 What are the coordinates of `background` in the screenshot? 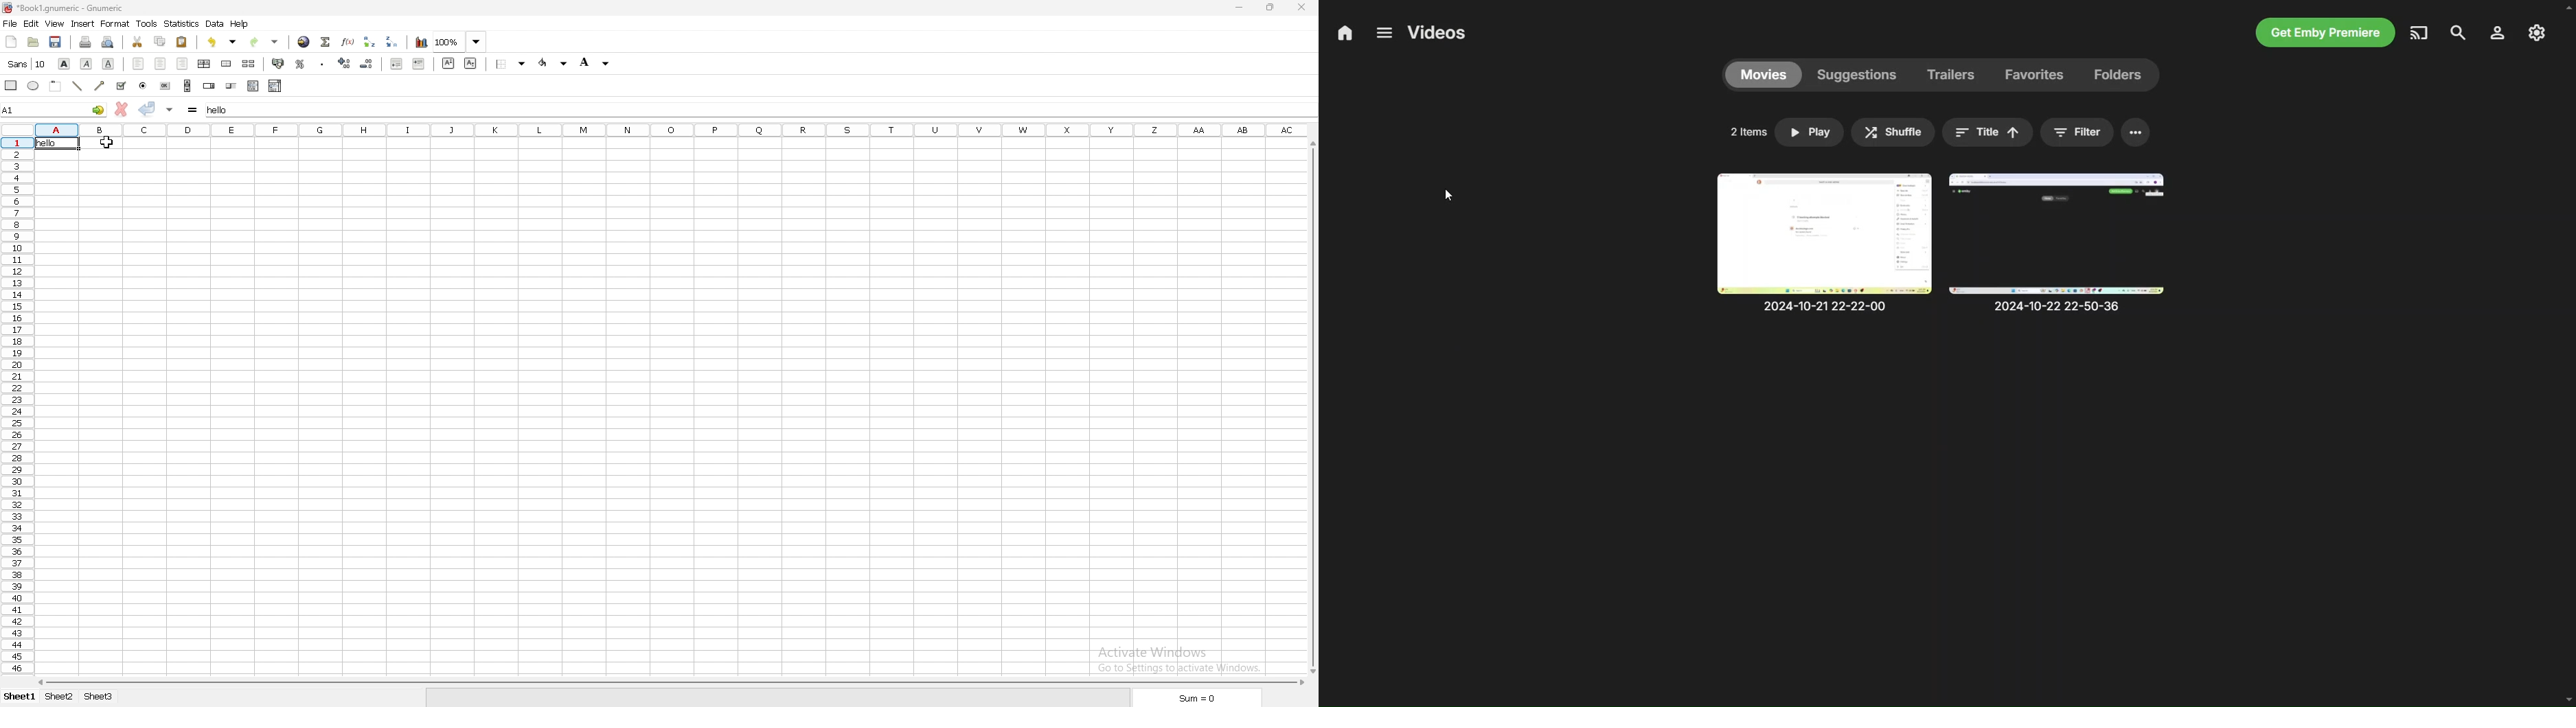 It's located at (512, 63).